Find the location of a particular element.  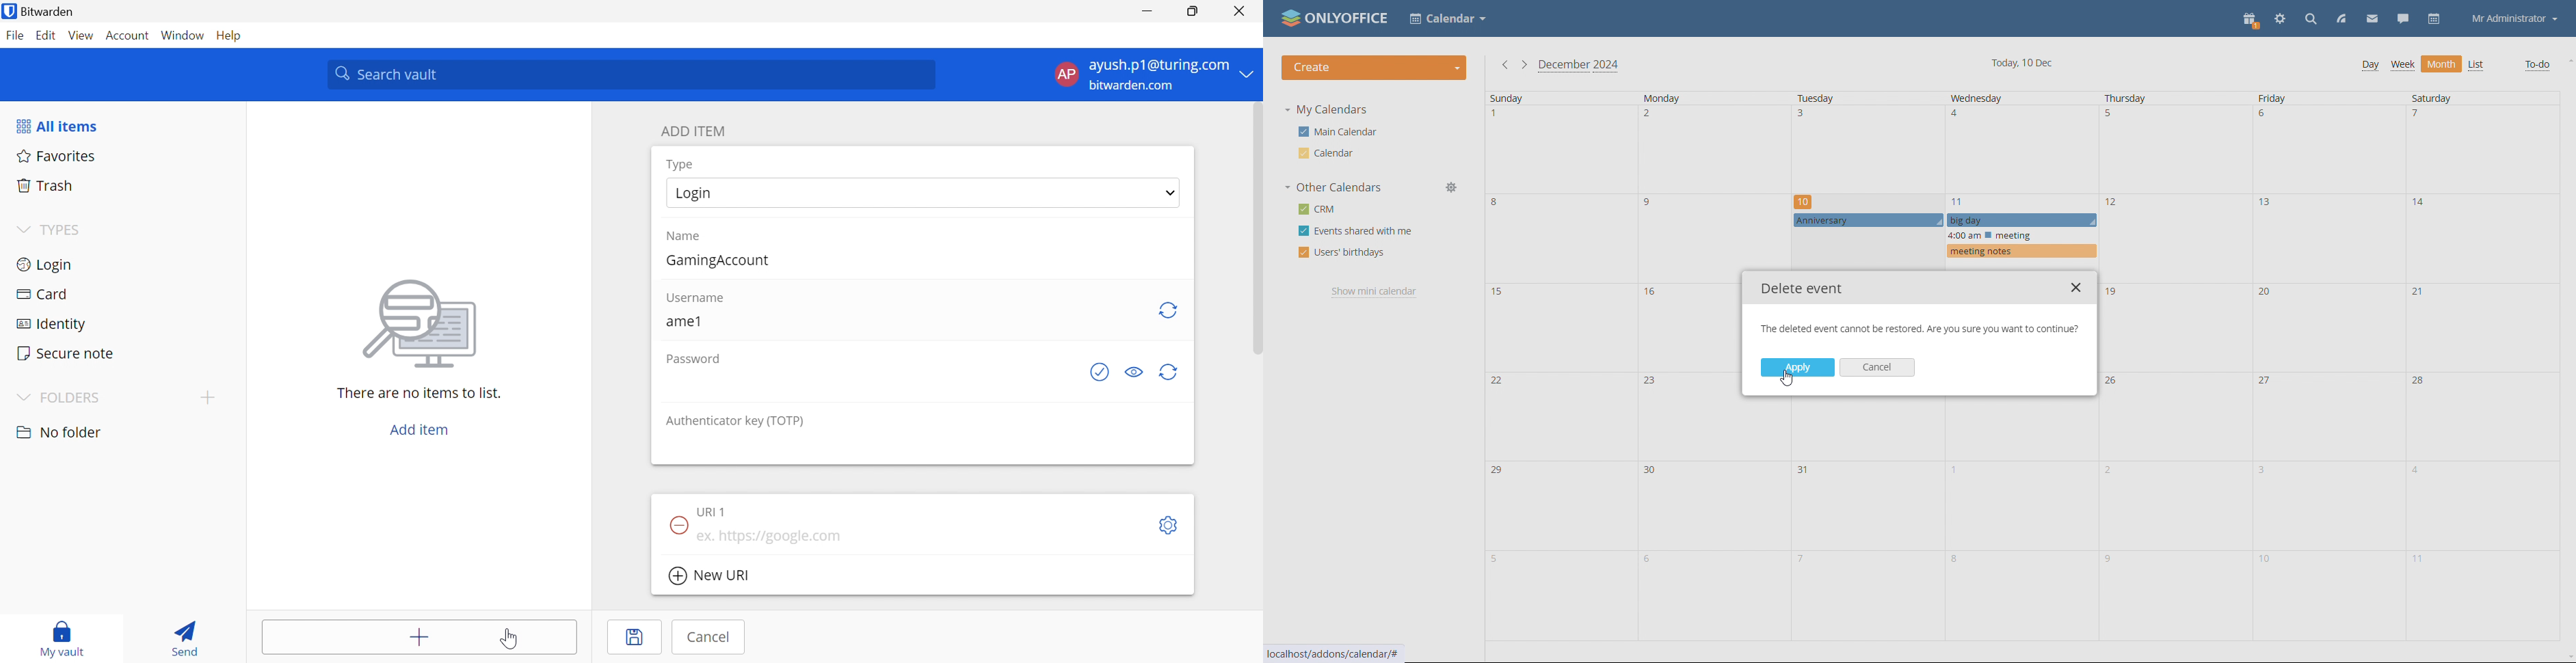

Drop Down is located at coordinates (1171, 193).